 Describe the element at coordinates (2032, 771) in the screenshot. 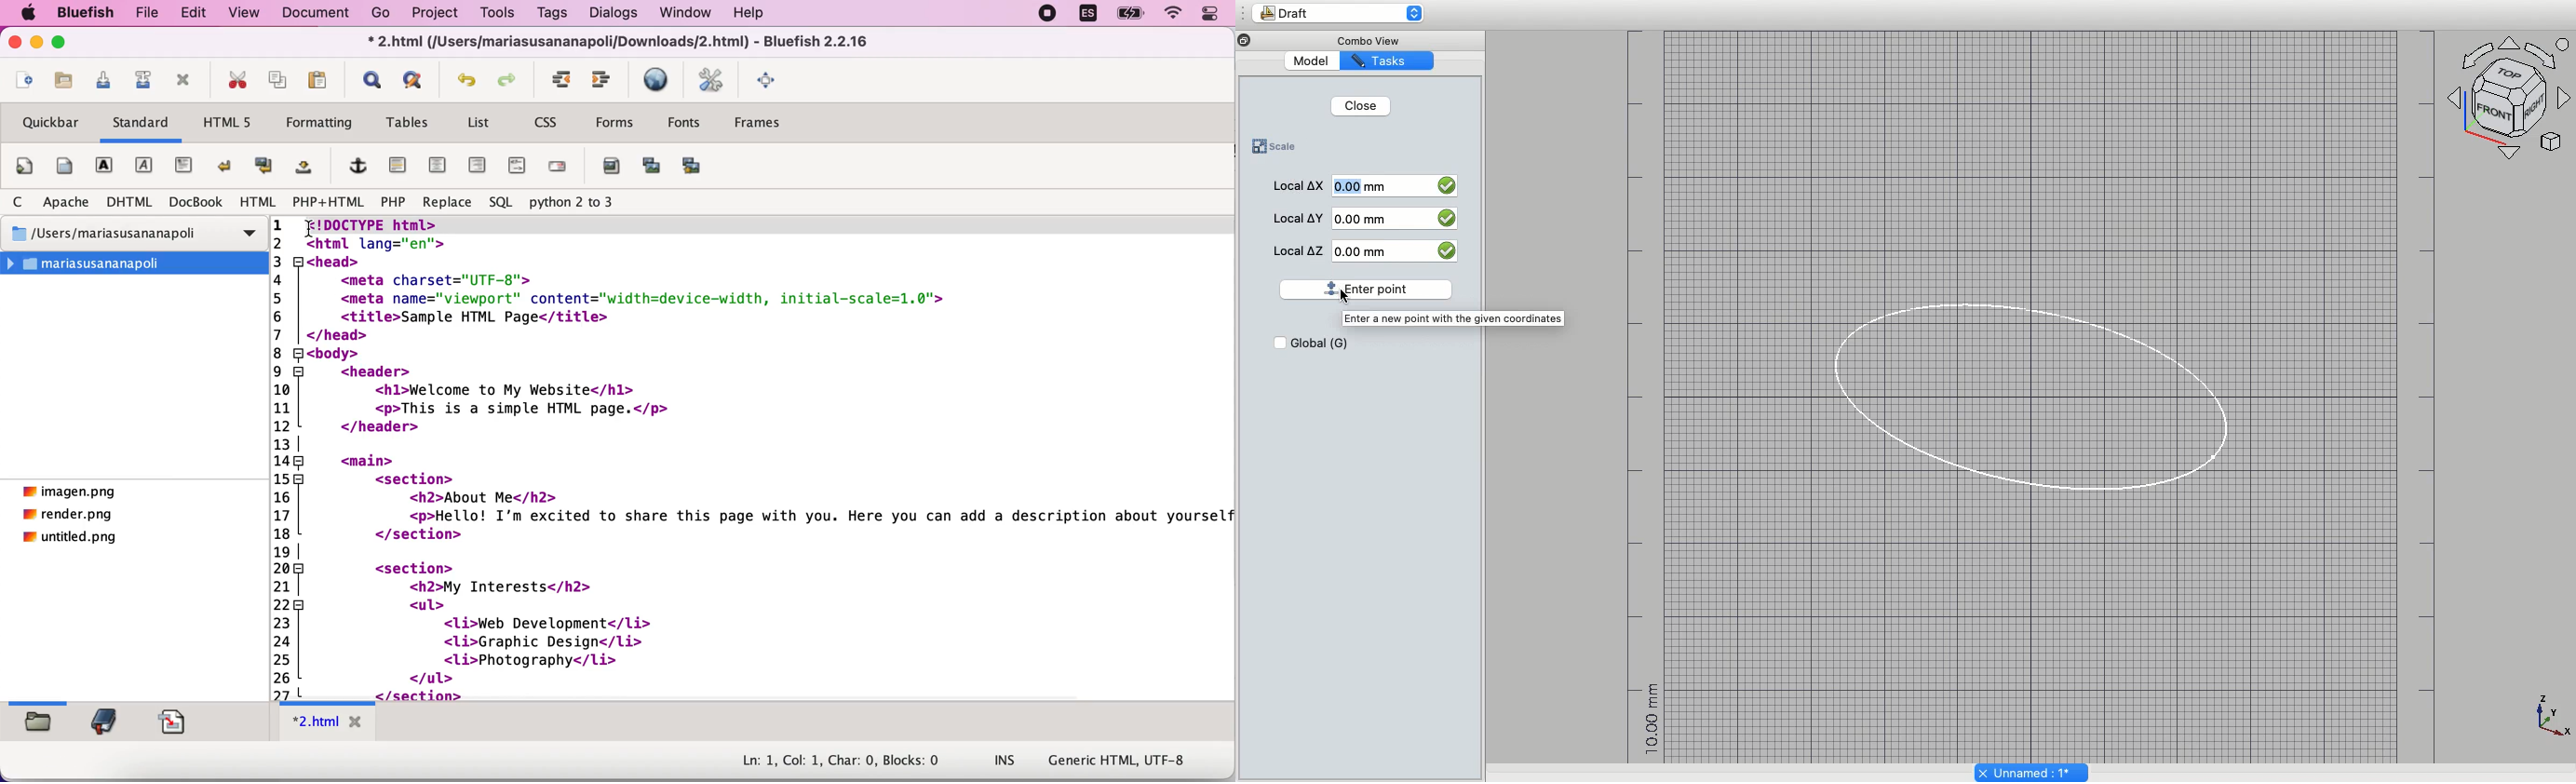

I see `Unnamed: 1` at that location.